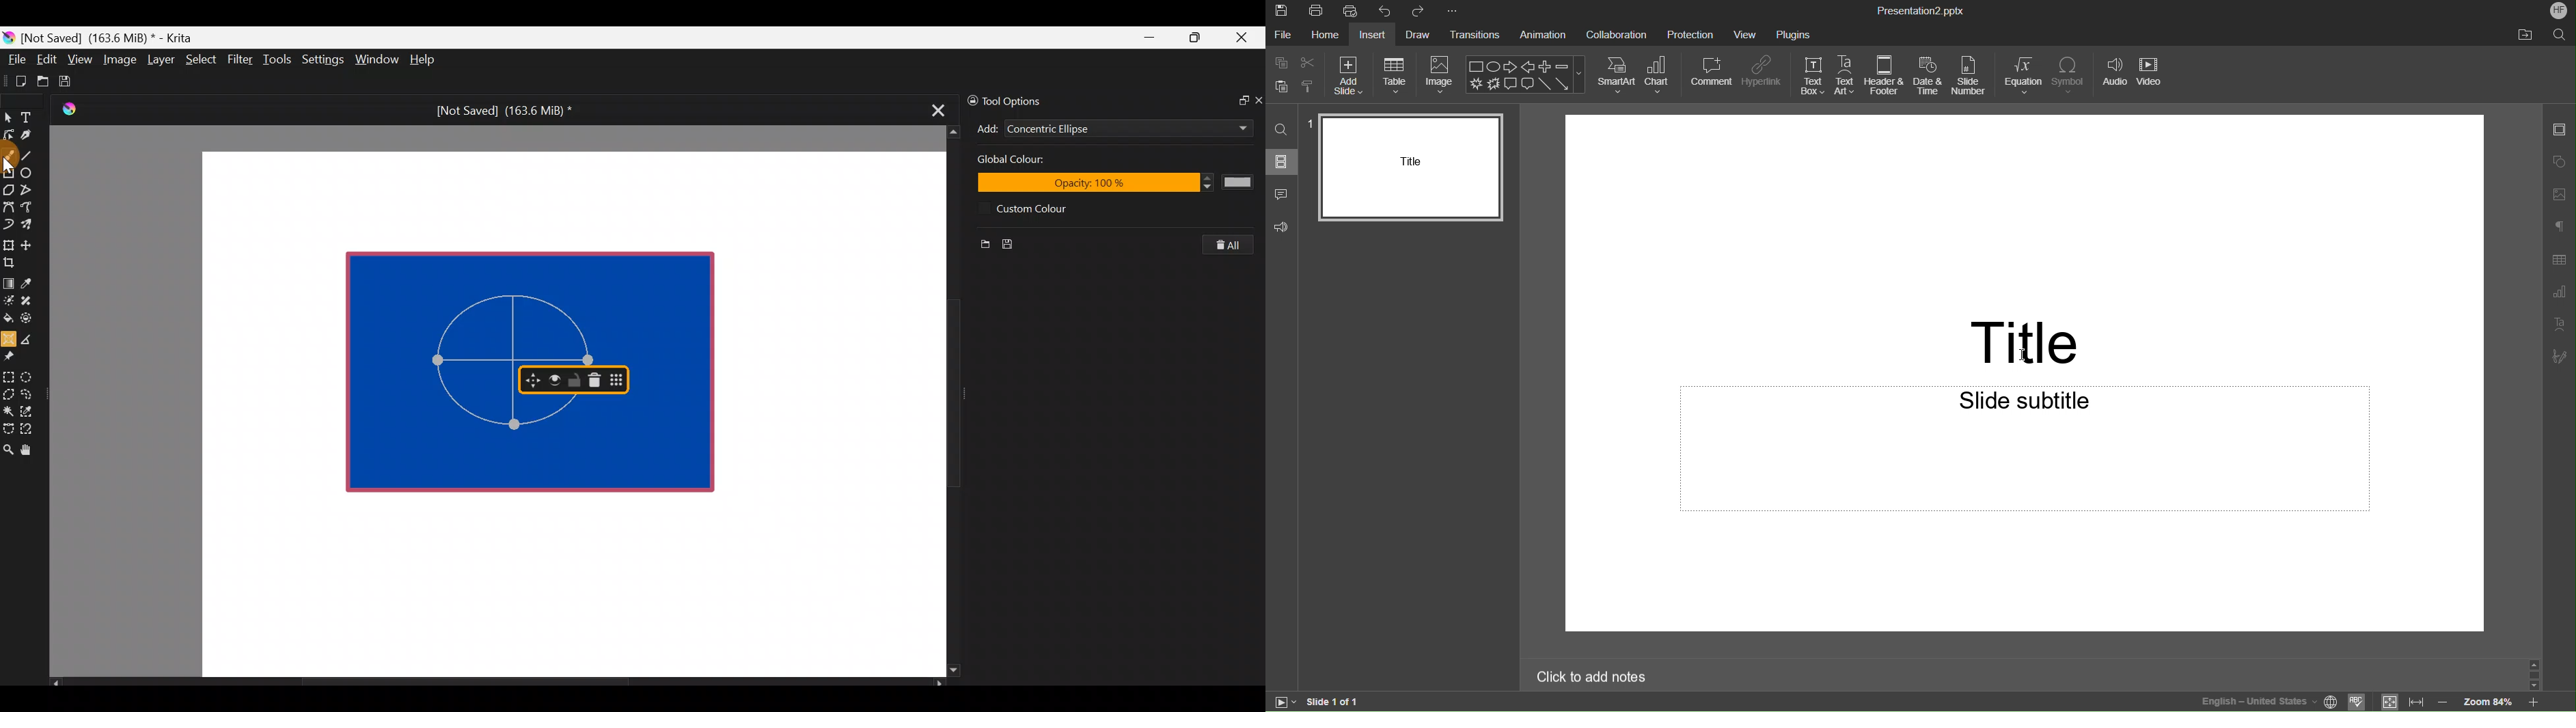 The height and width of the screenshot is (728, 2576). I want to click on Zoom tool, so click(8, 448).